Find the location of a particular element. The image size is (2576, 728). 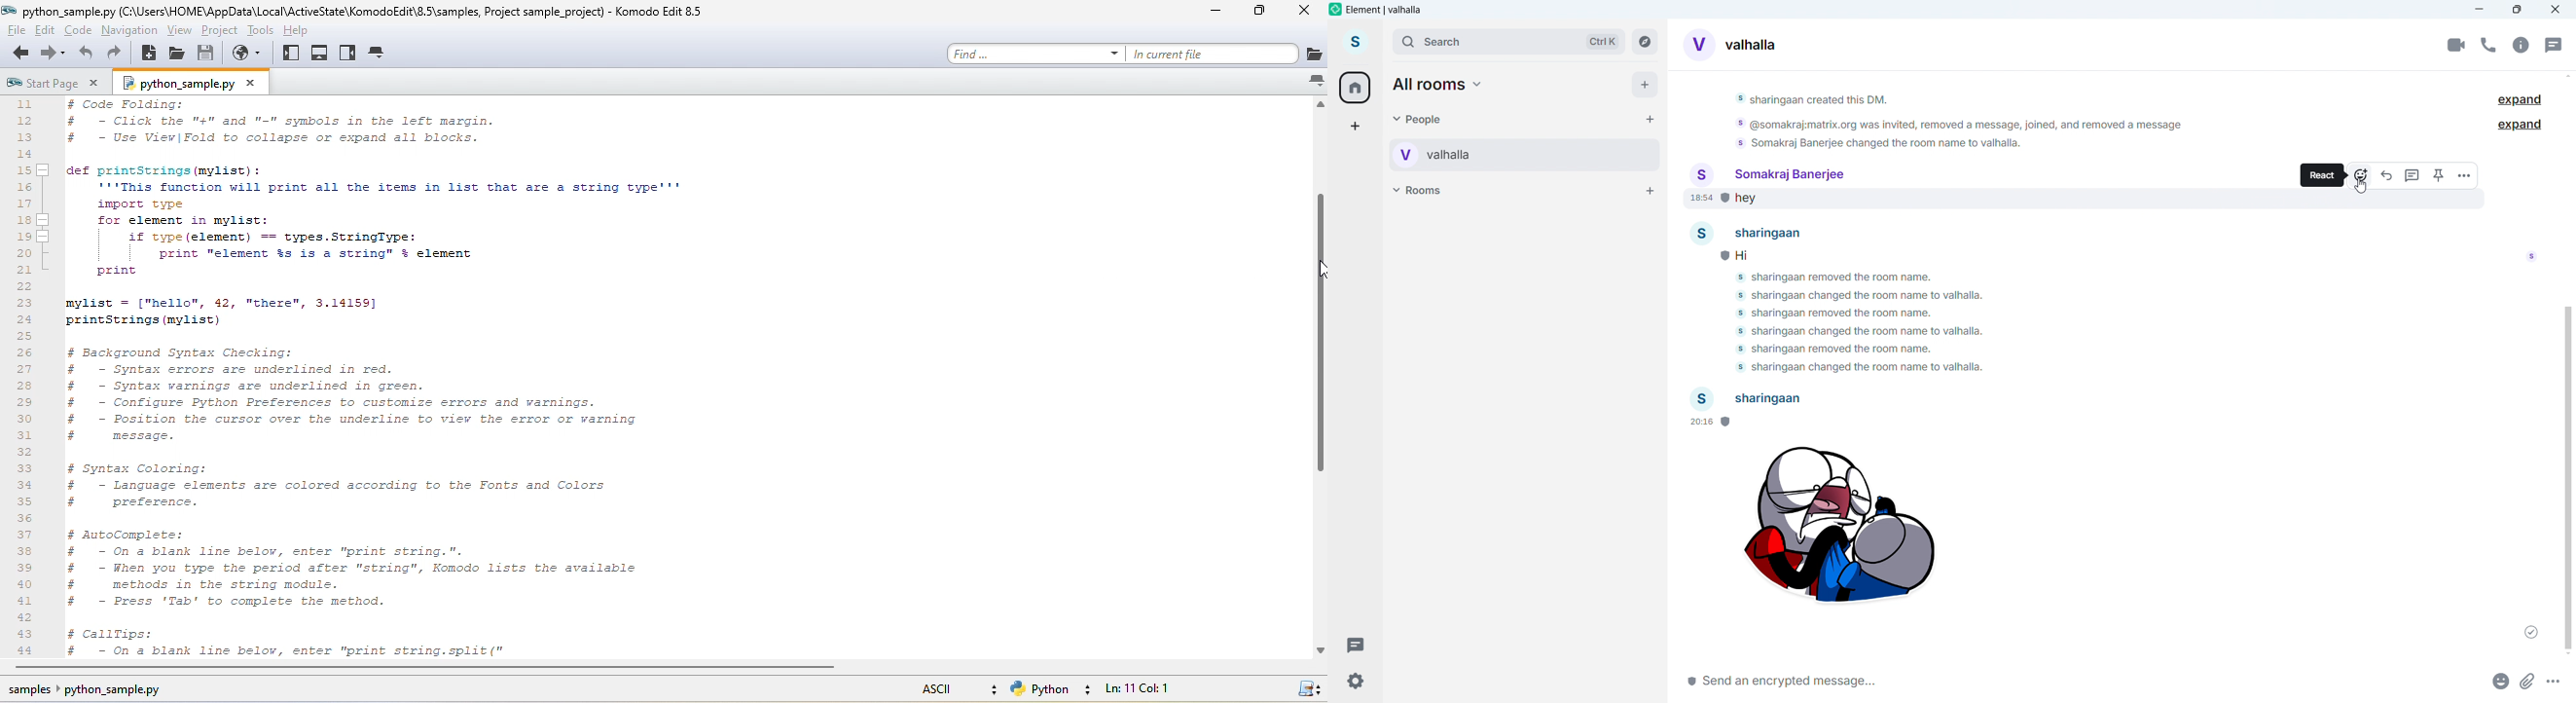

sharingaan created this dm is located at coordinates (1954, 102).